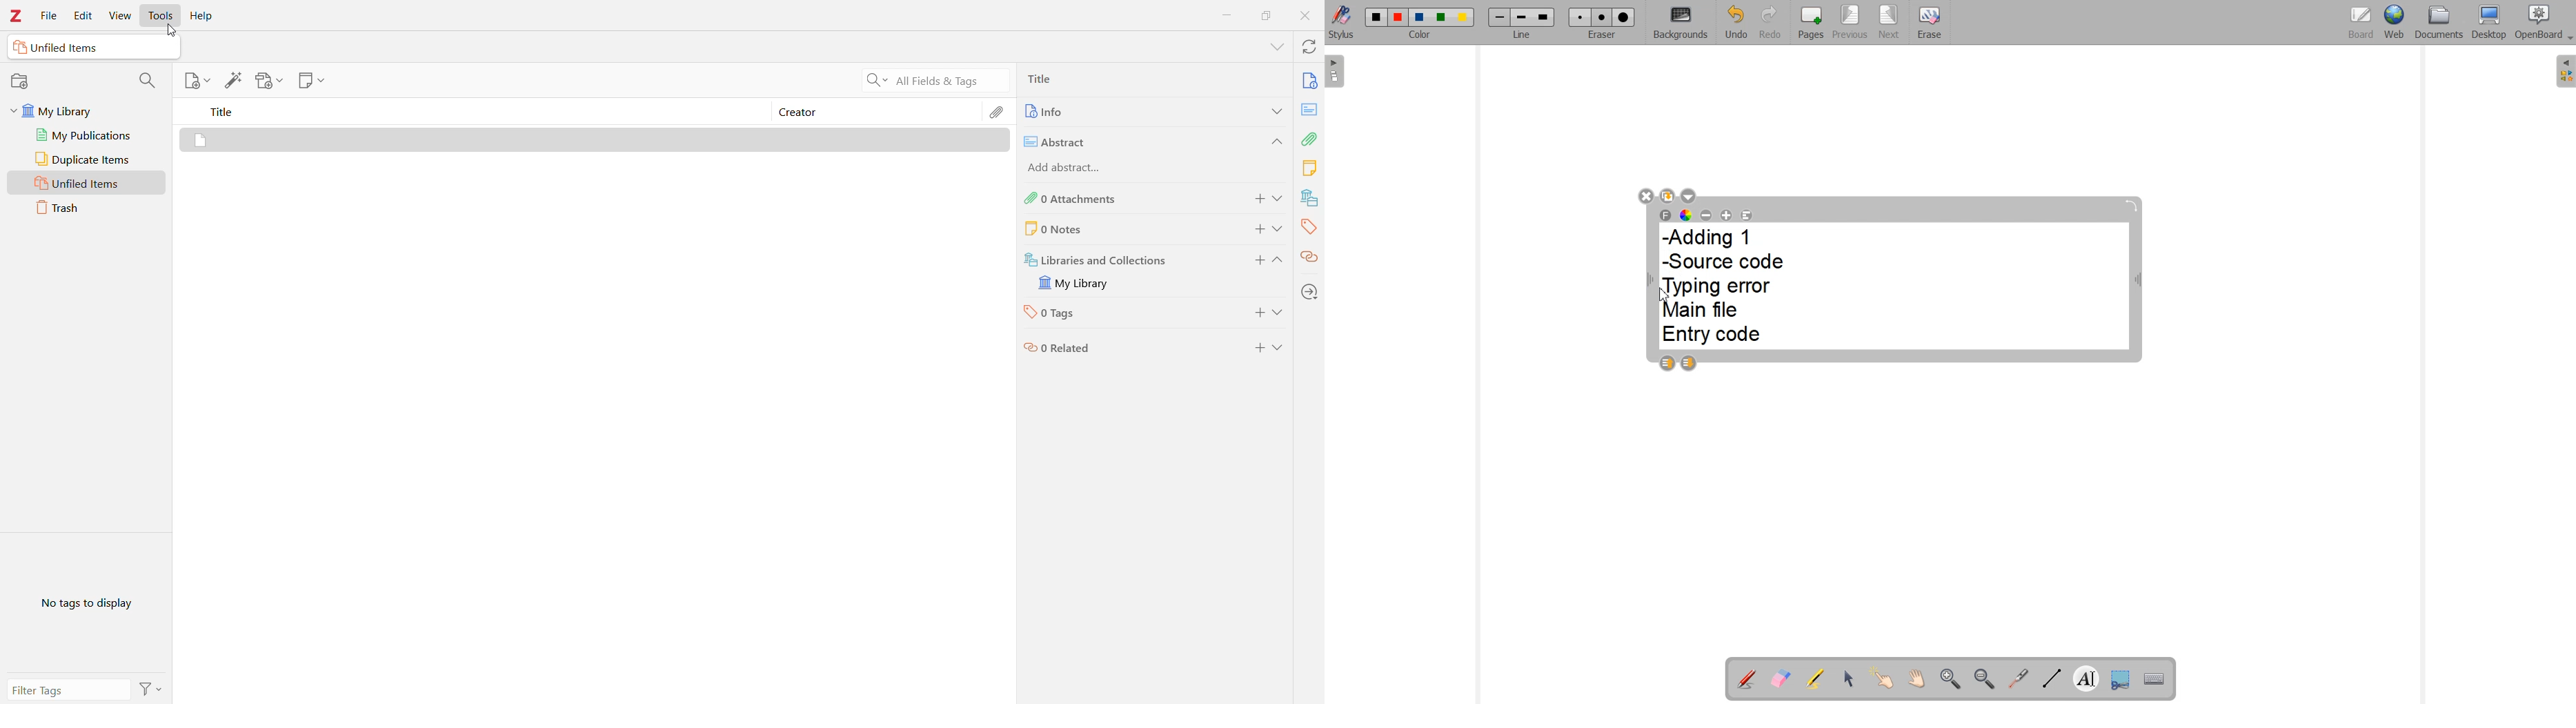 The image size is (2576, 728). I want to click on Capture part of the screen, so click(2120, 678).